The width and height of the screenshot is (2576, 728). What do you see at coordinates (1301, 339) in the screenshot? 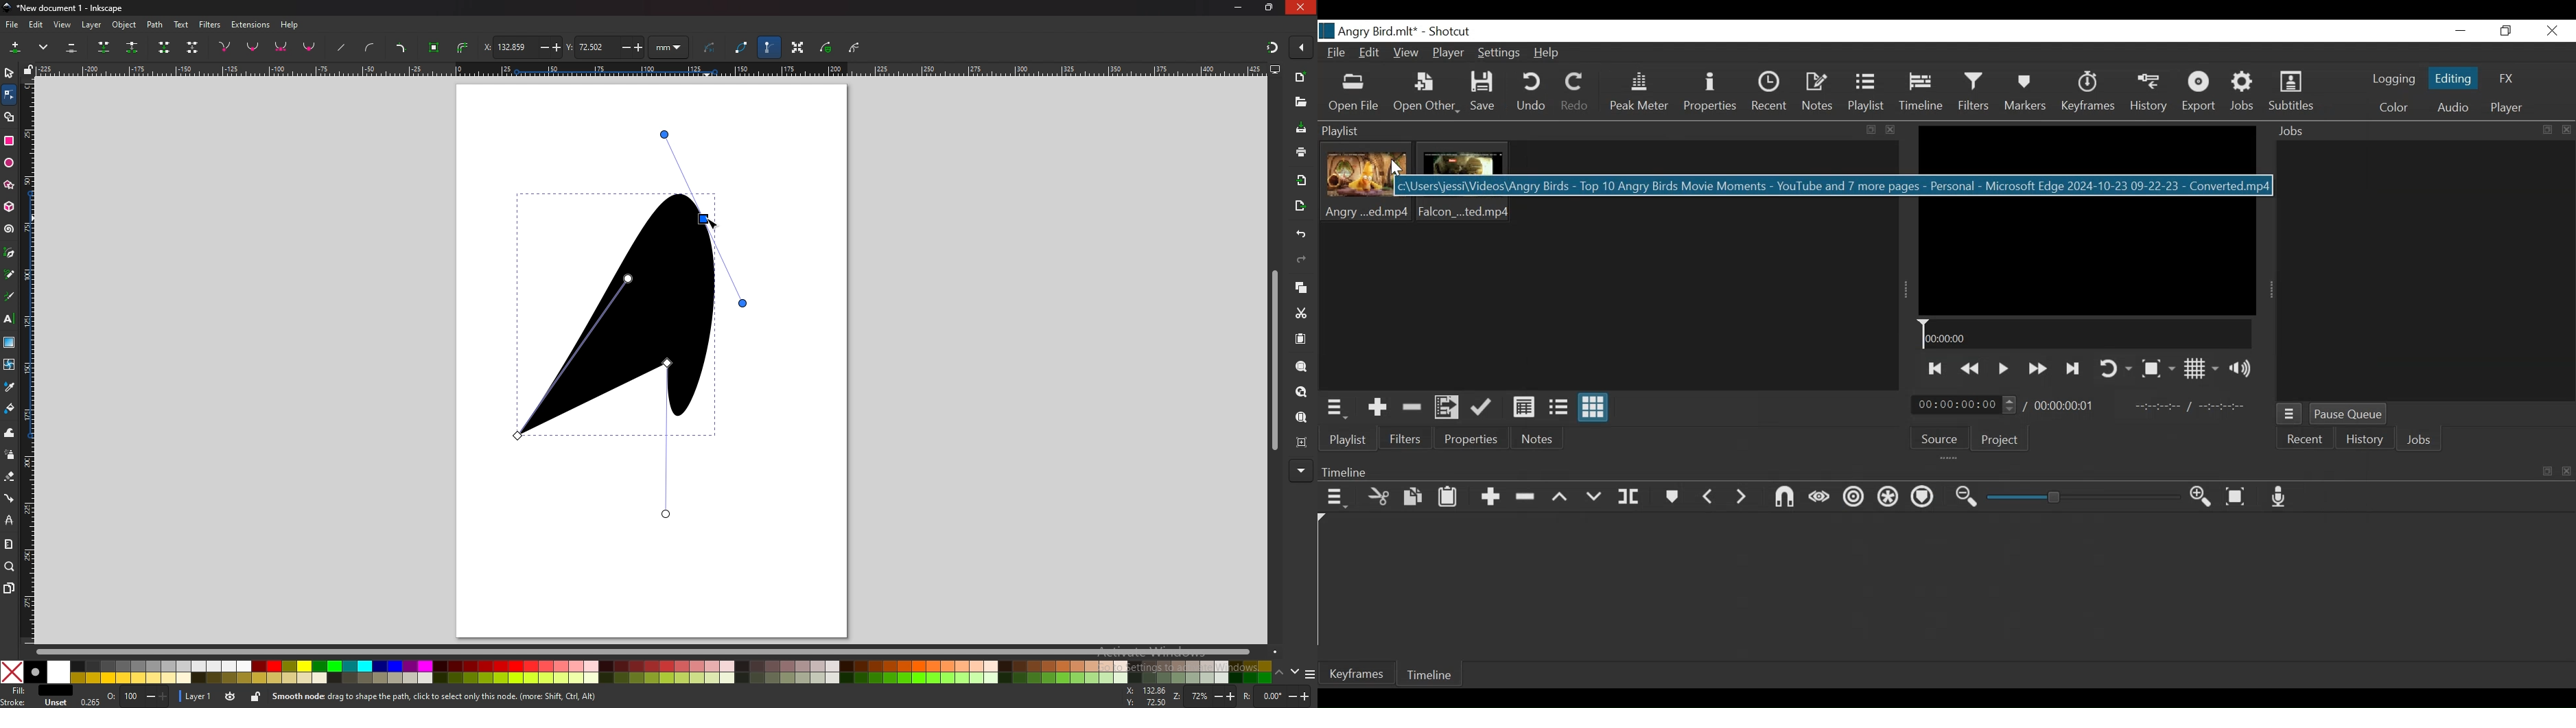
I see `paste` at bounding box center [1301, 339].